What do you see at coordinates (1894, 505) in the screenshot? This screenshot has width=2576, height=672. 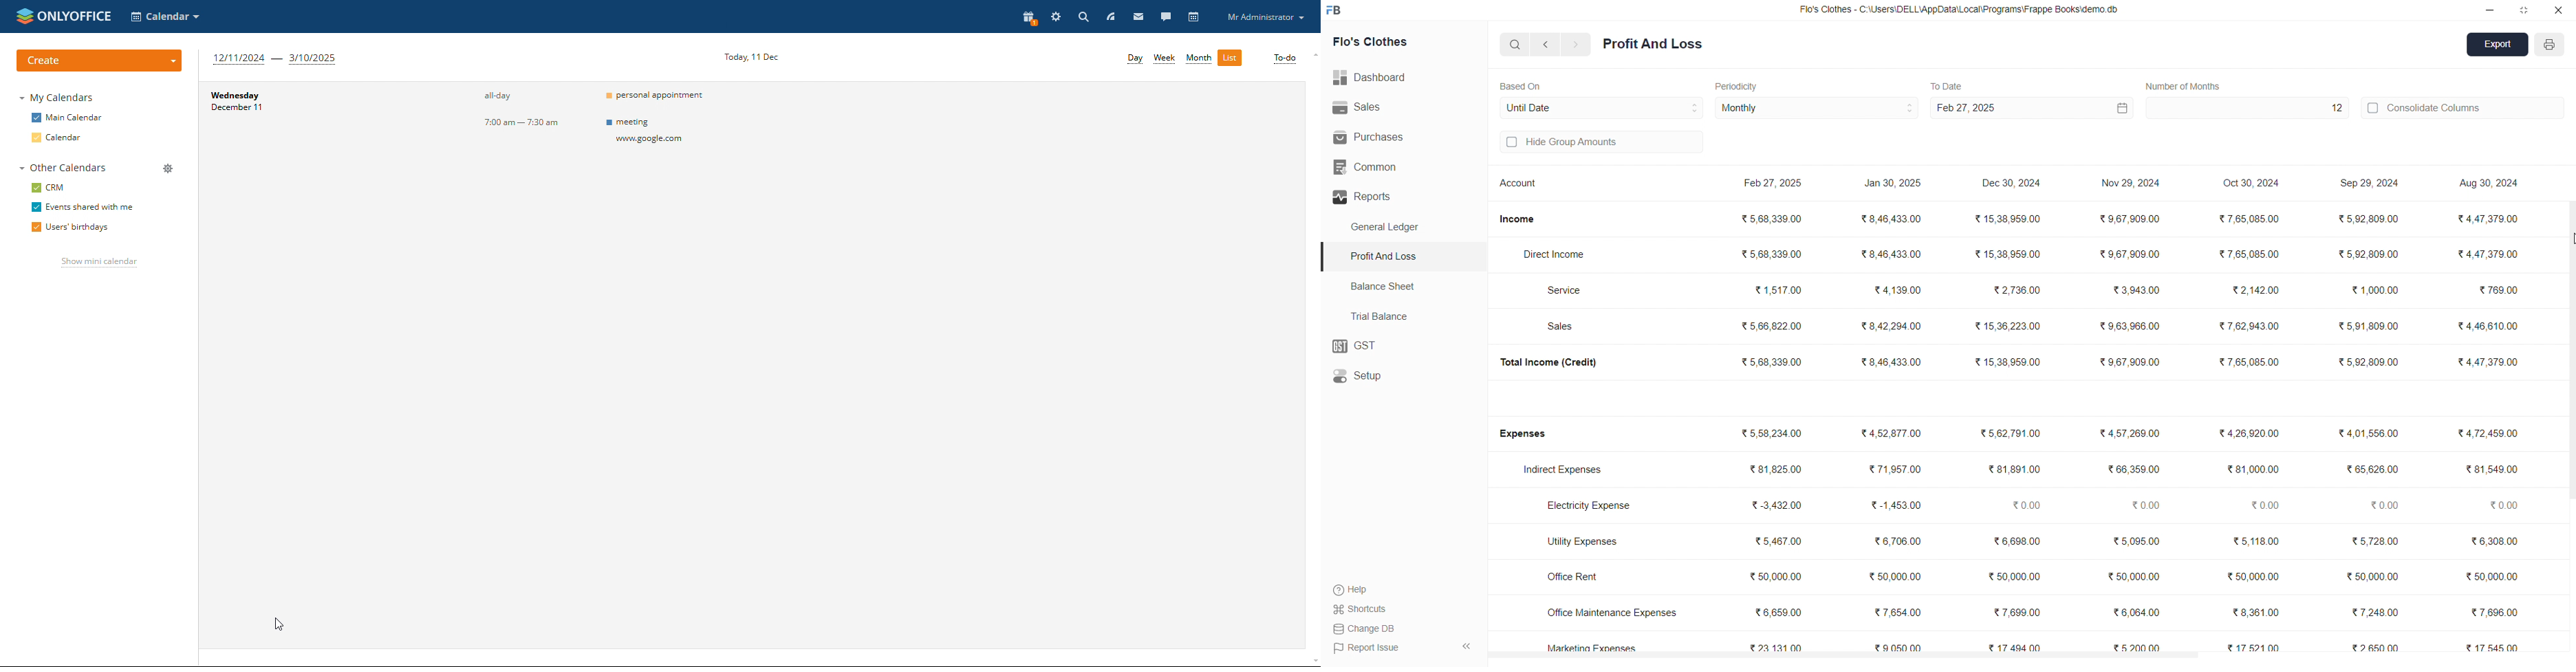 I see `₹-1,453.00` at bounding box center [1894, 505].